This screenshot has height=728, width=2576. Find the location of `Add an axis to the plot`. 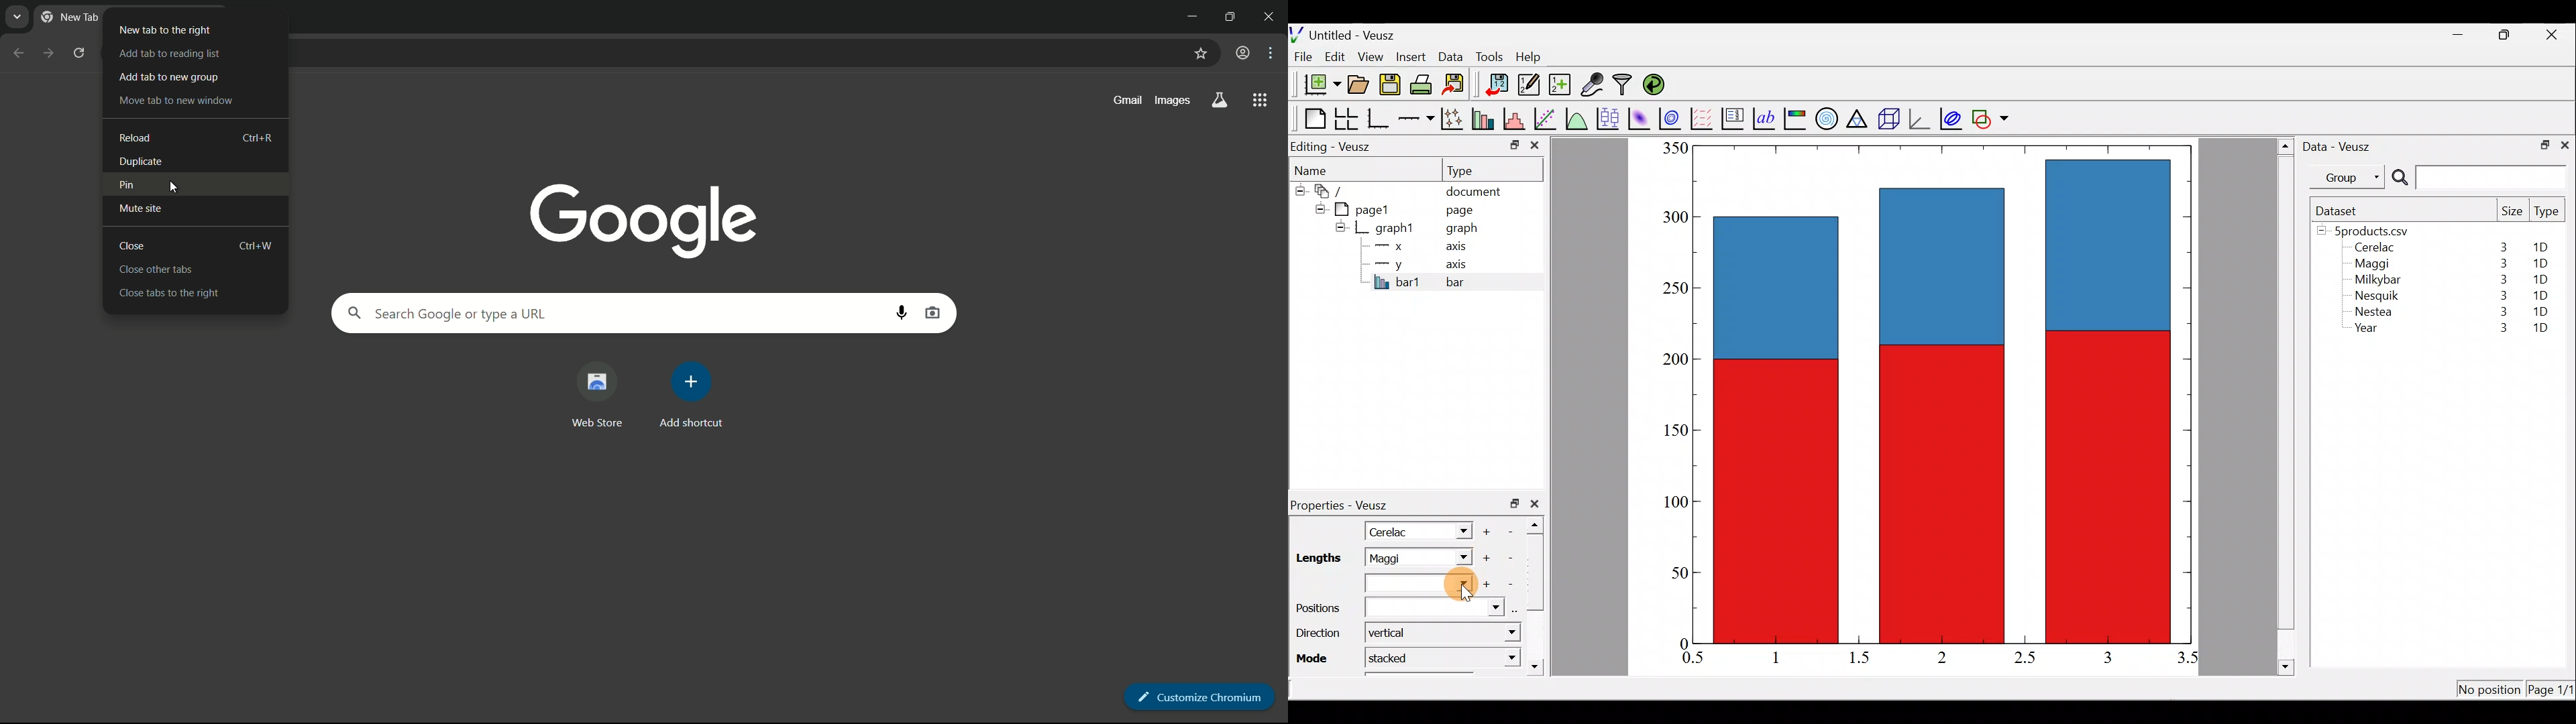

Add an axis to the plot is located at coordinates (1419, 119).